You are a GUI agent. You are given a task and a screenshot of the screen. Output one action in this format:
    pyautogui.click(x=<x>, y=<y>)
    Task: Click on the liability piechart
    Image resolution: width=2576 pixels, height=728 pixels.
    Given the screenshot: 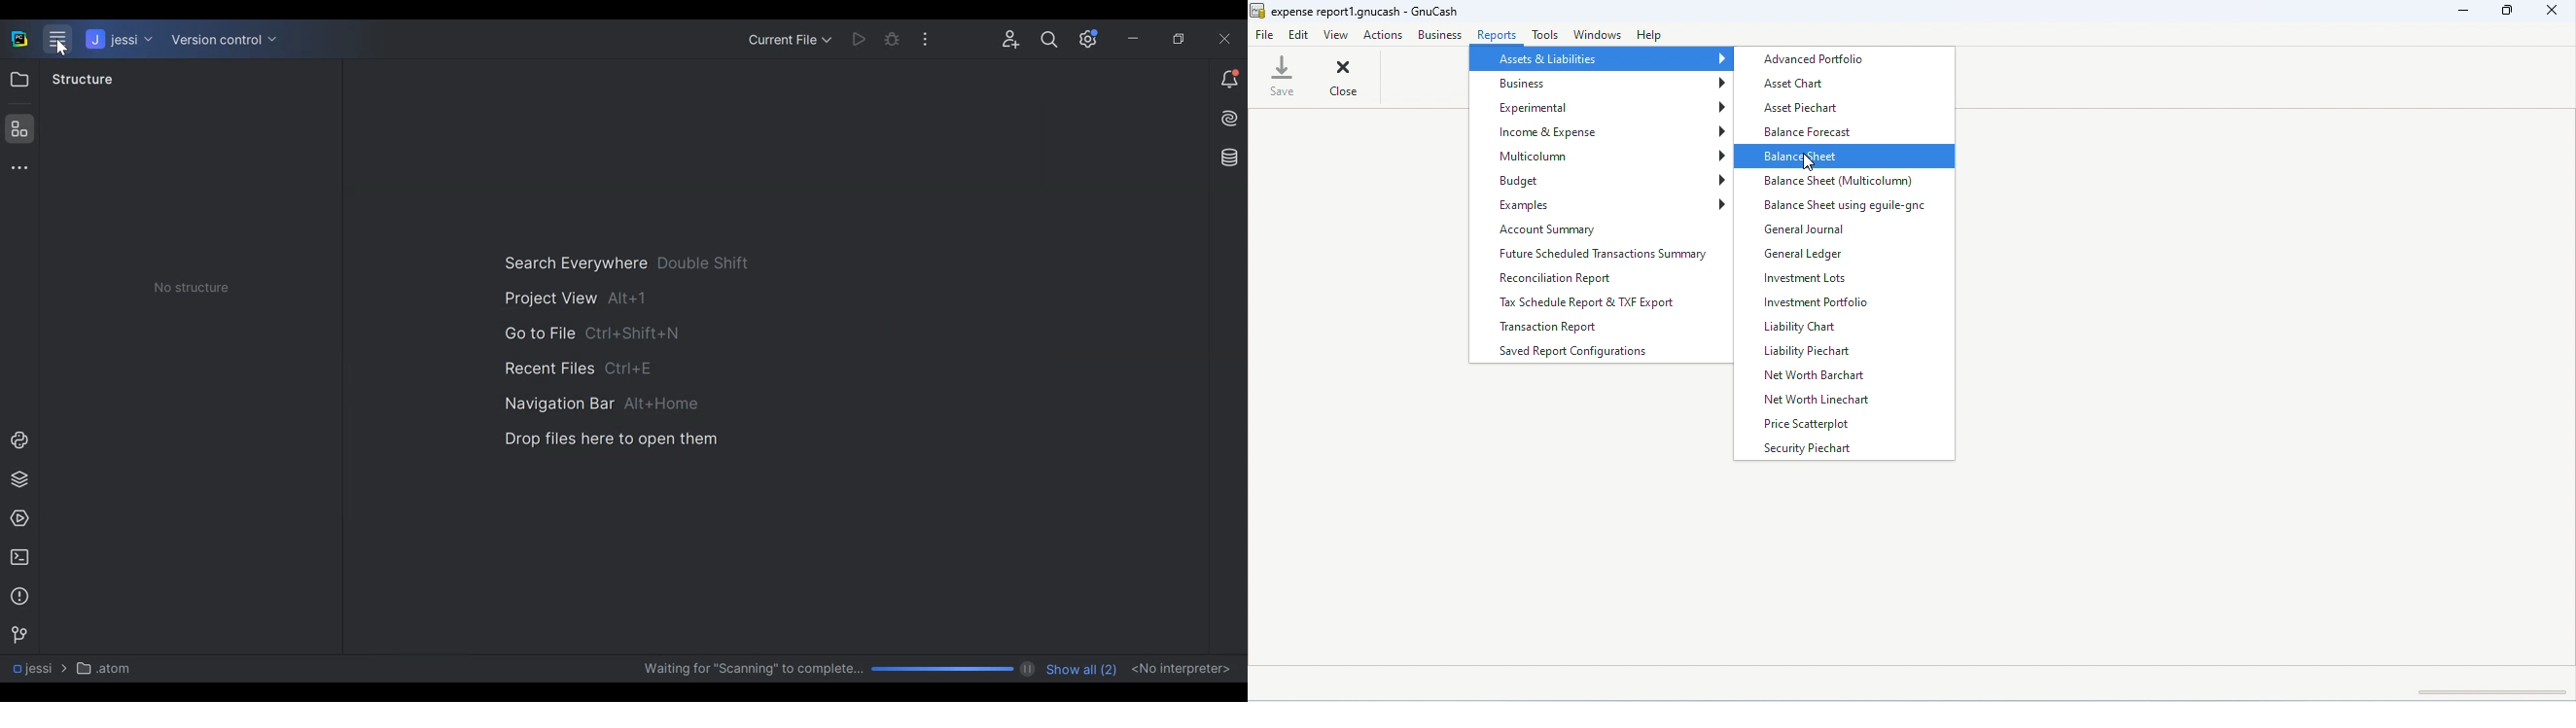 What is the action you would take?
    pyautogui.click(x=1811, y=352)
    